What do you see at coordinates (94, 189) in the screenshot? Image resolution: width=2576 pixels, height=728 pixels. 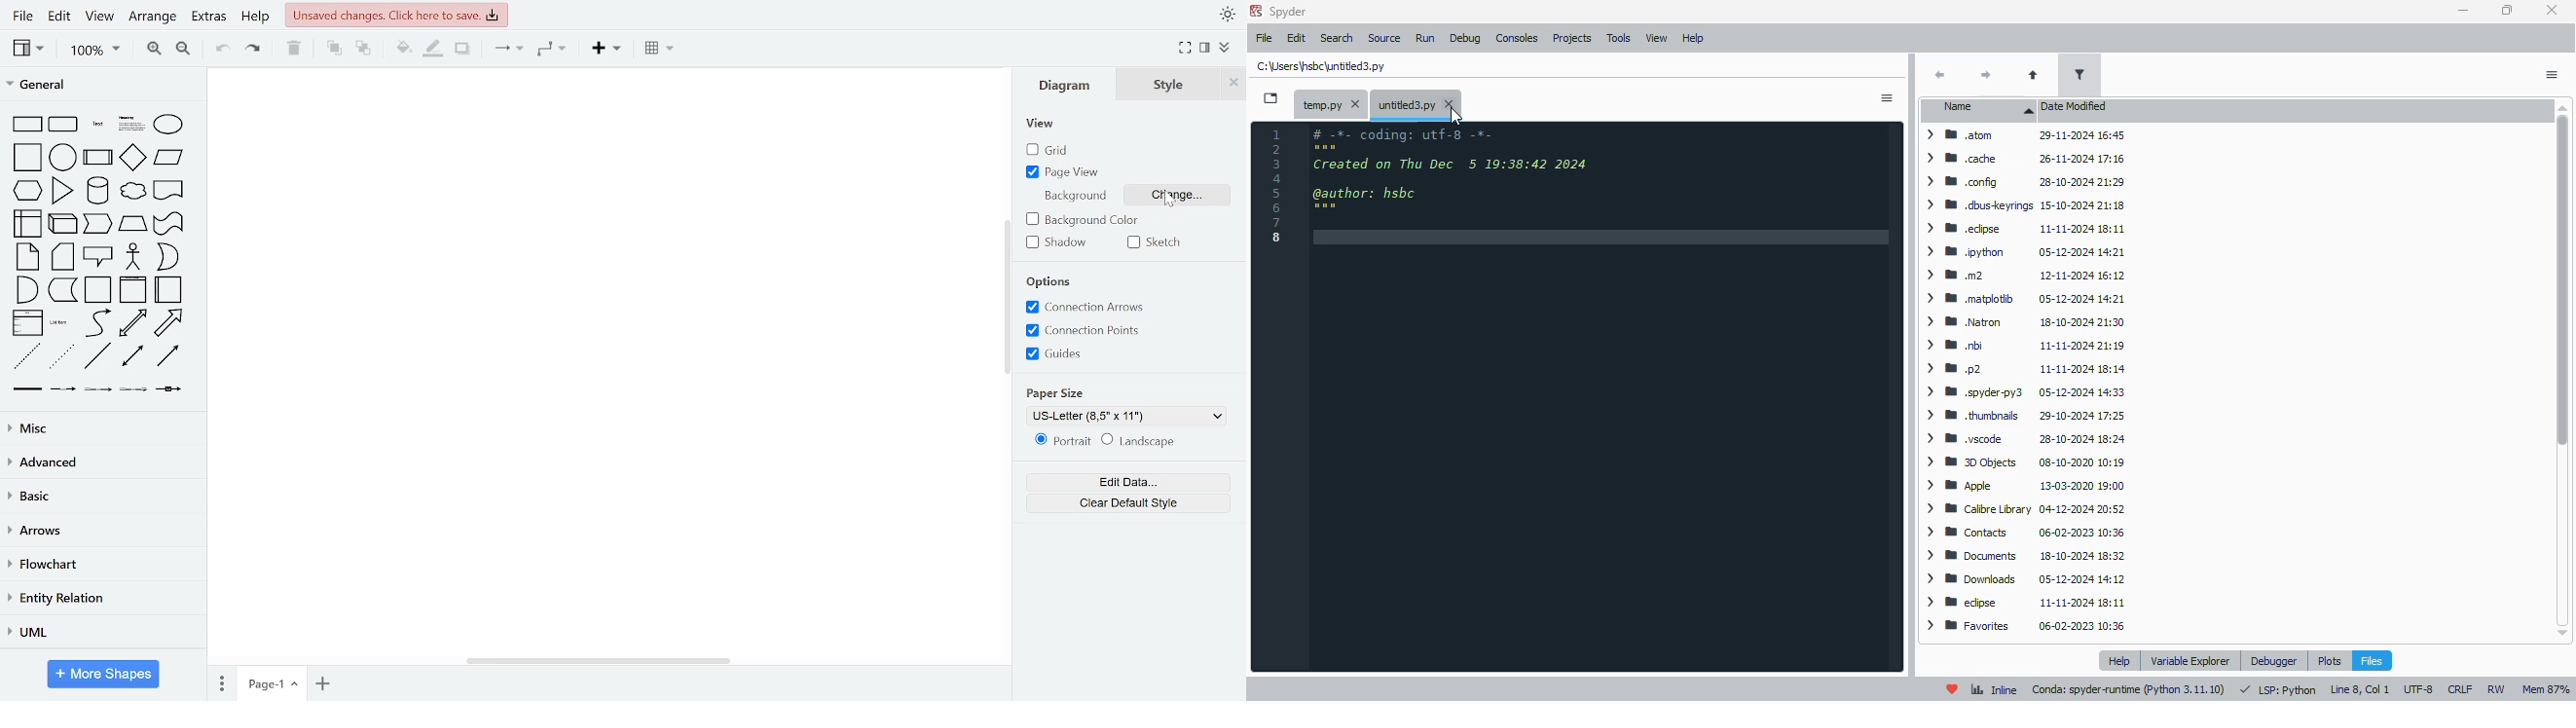 I see `general shapes` at bounding box center [94, 189].